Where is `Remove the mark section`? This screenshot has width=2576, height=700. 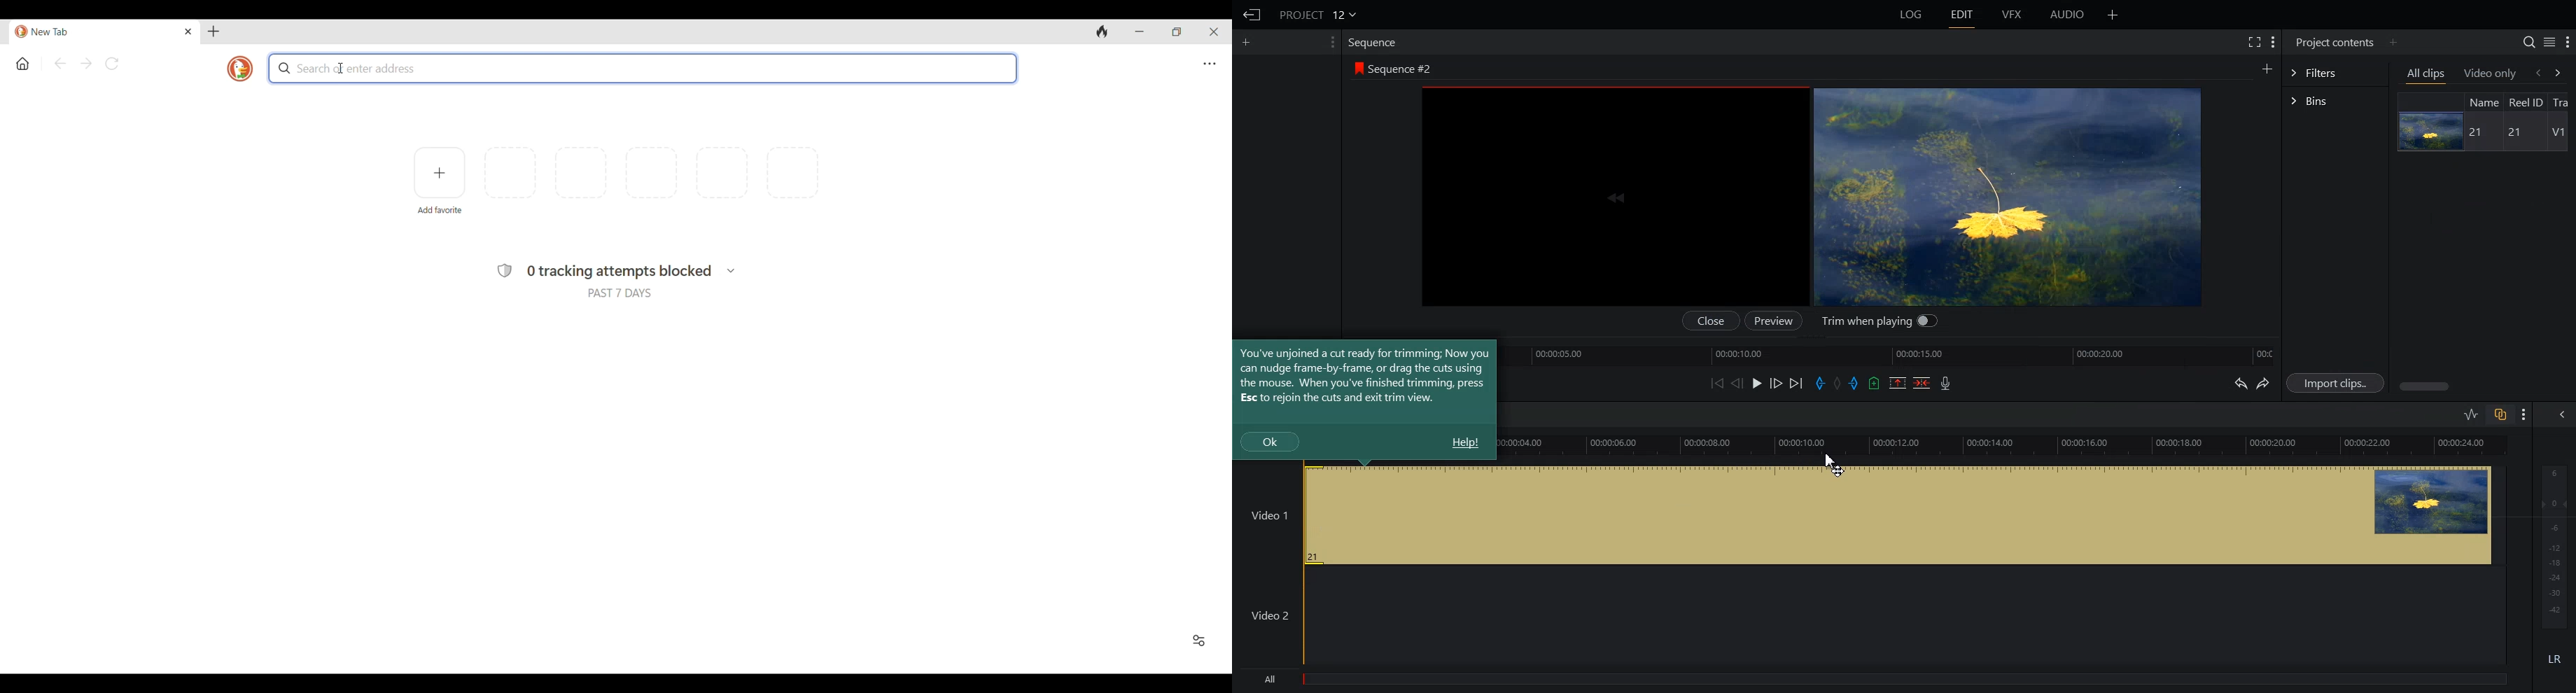 Remove the mark section is located at coordinates (1898, 383).